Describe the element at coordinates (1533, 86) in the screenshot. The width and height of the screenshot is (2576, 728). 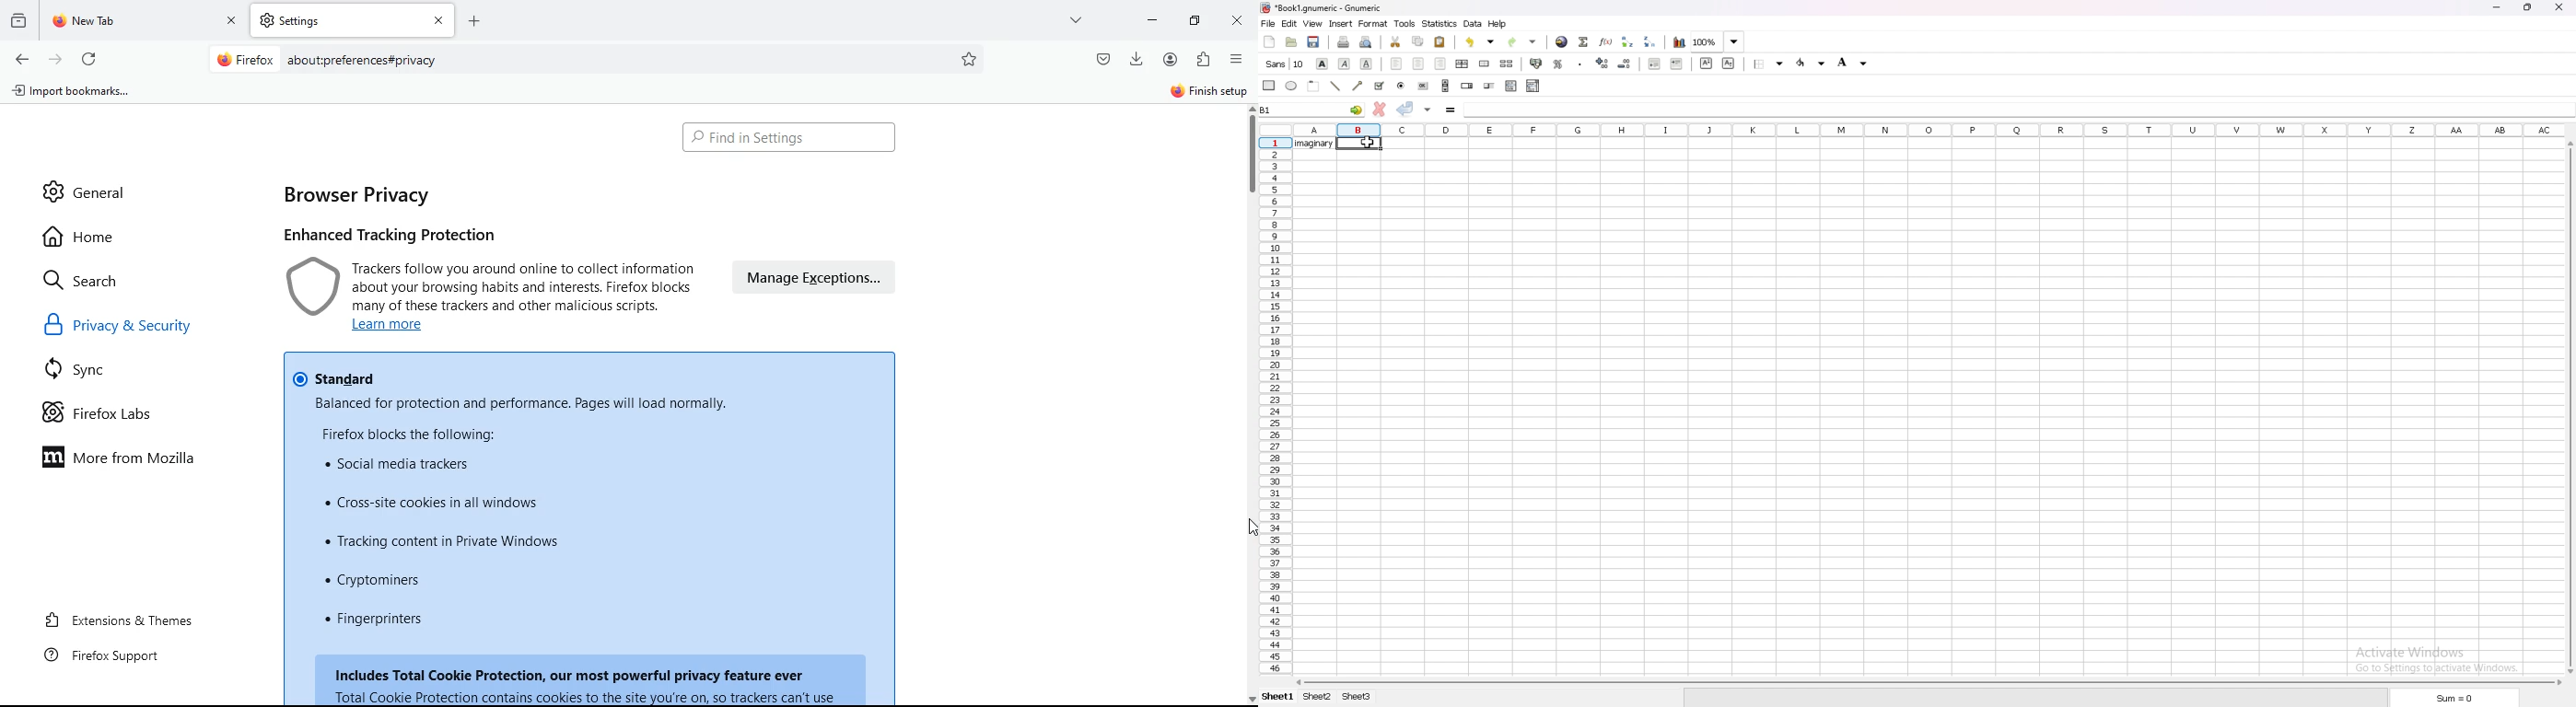
I see `combo box` at that location.